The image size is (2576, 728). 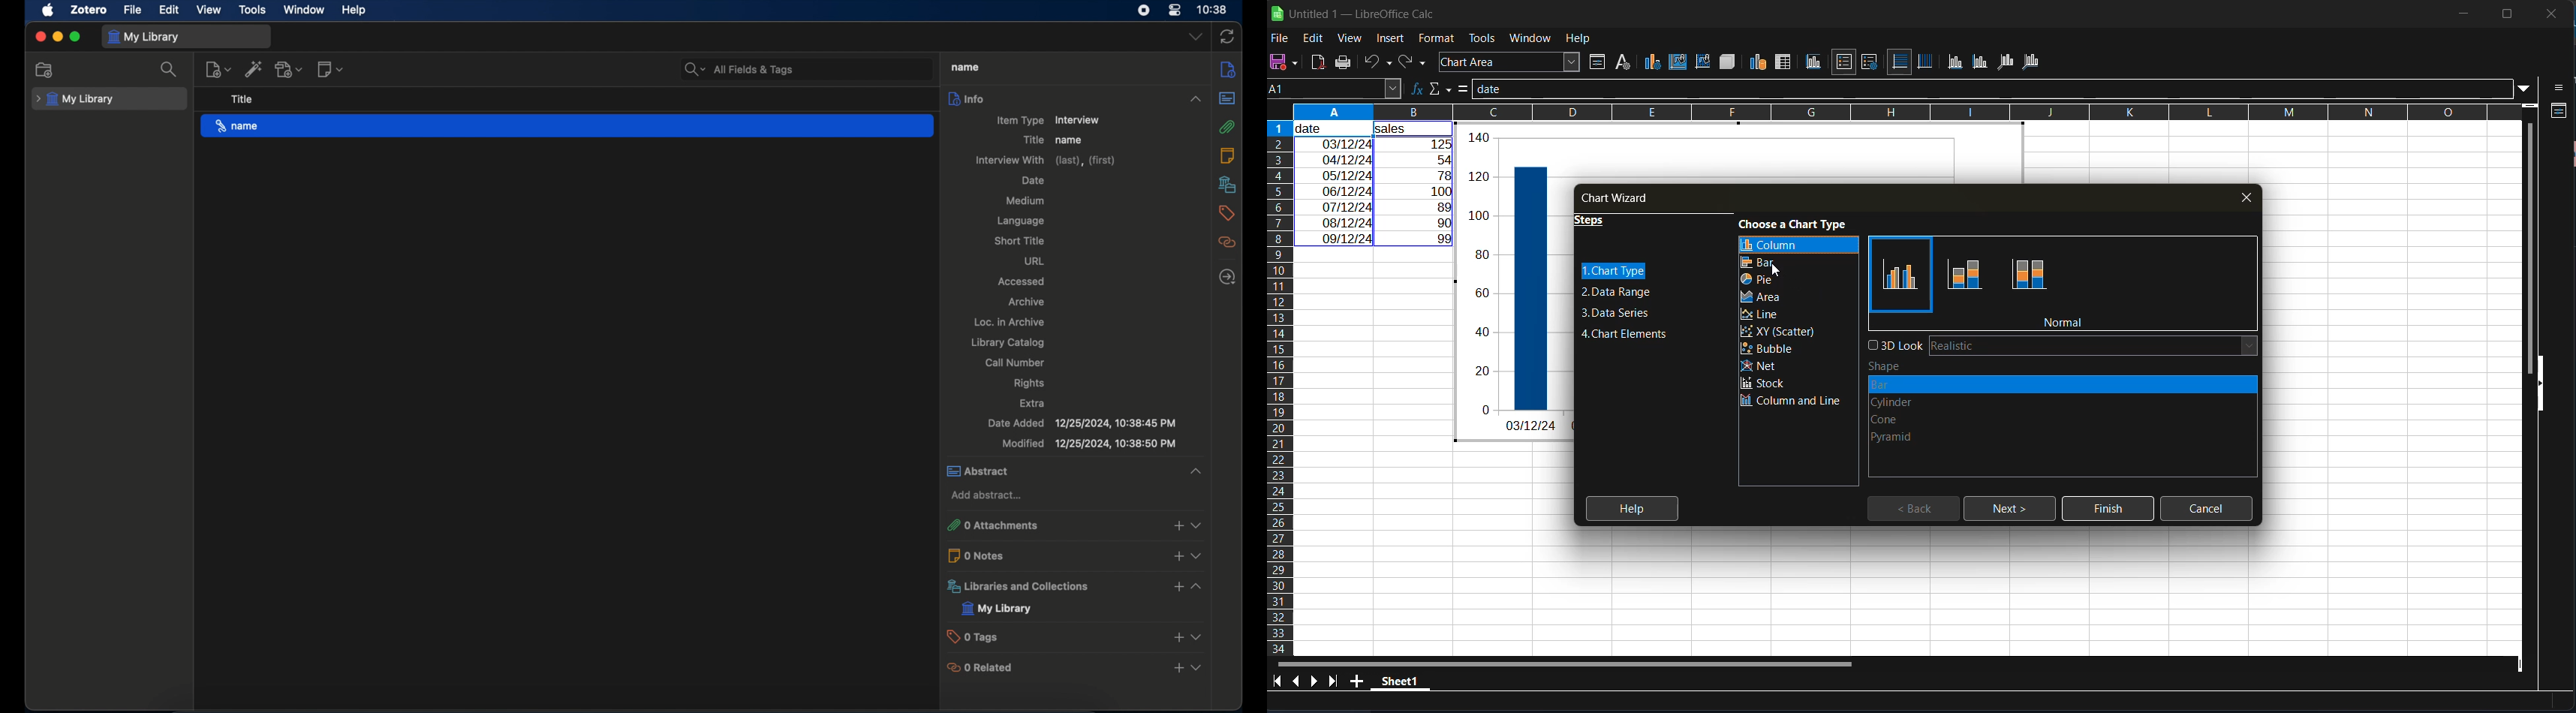 I want to click on loc. in  archive, so click(x=1010, y=321).